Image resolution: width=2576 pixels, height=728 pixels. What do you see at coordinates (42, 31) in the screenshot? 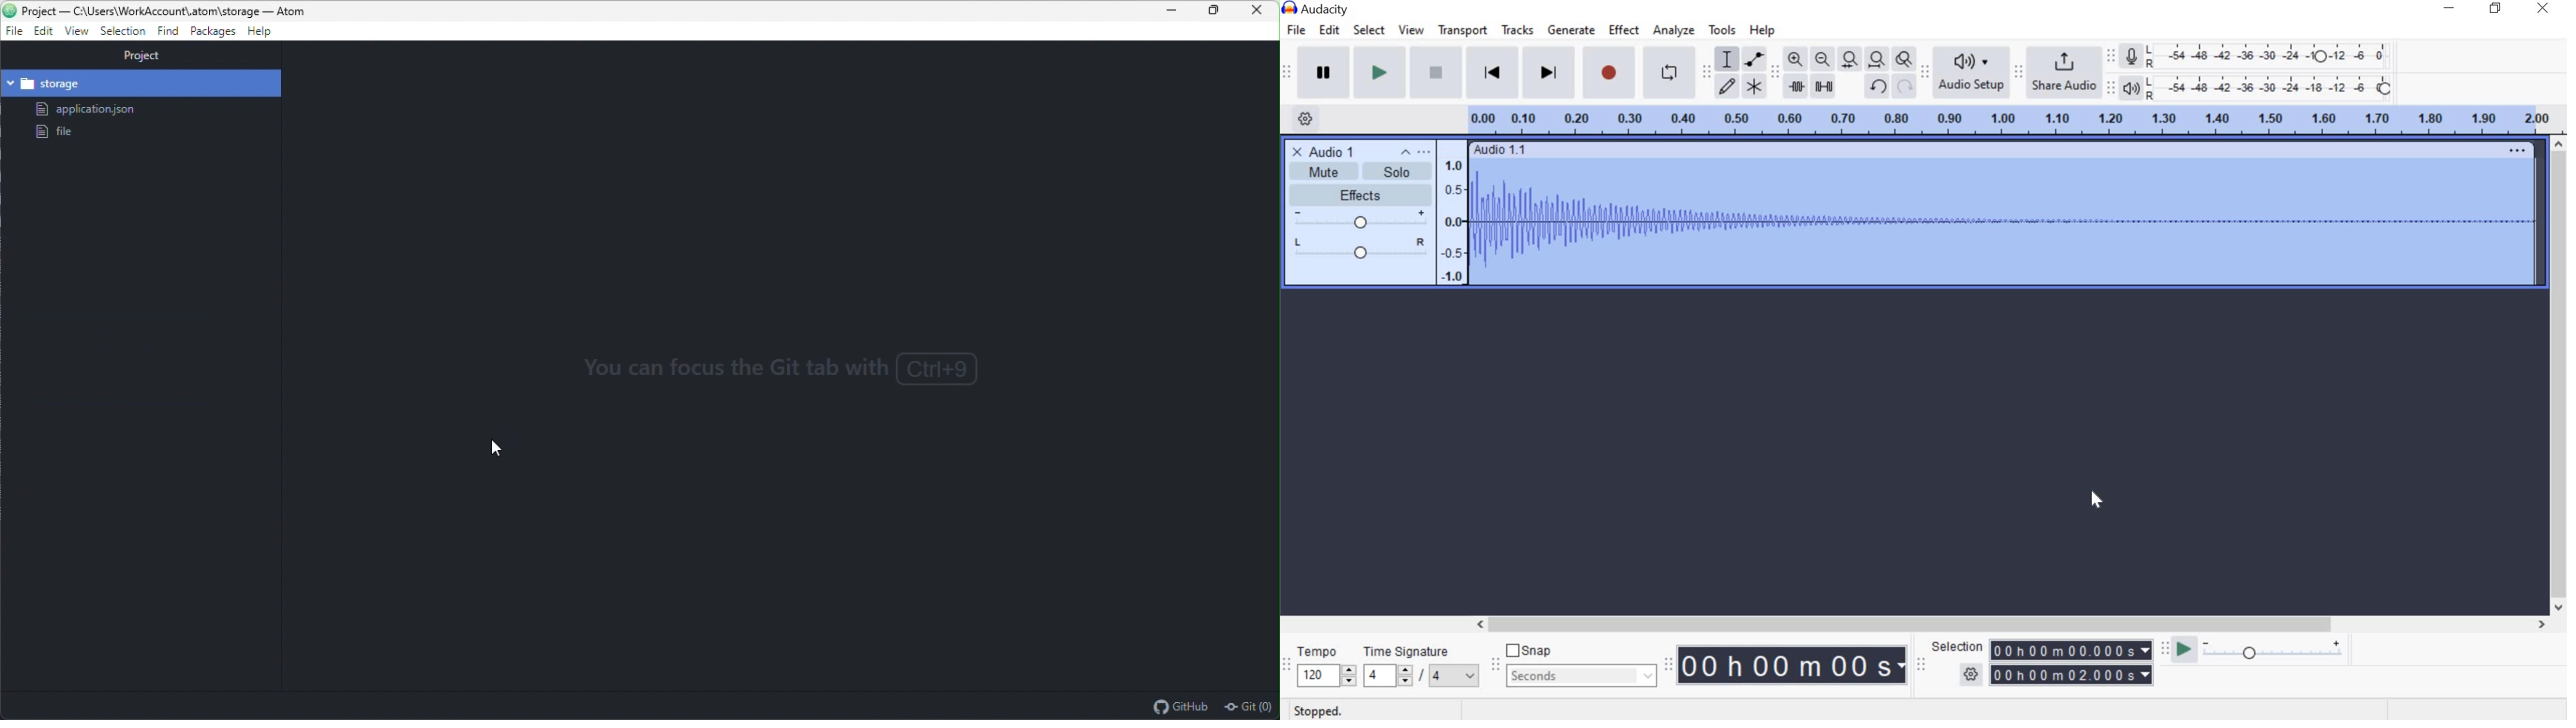
I see `Edit` at bounding box center [42, 31].